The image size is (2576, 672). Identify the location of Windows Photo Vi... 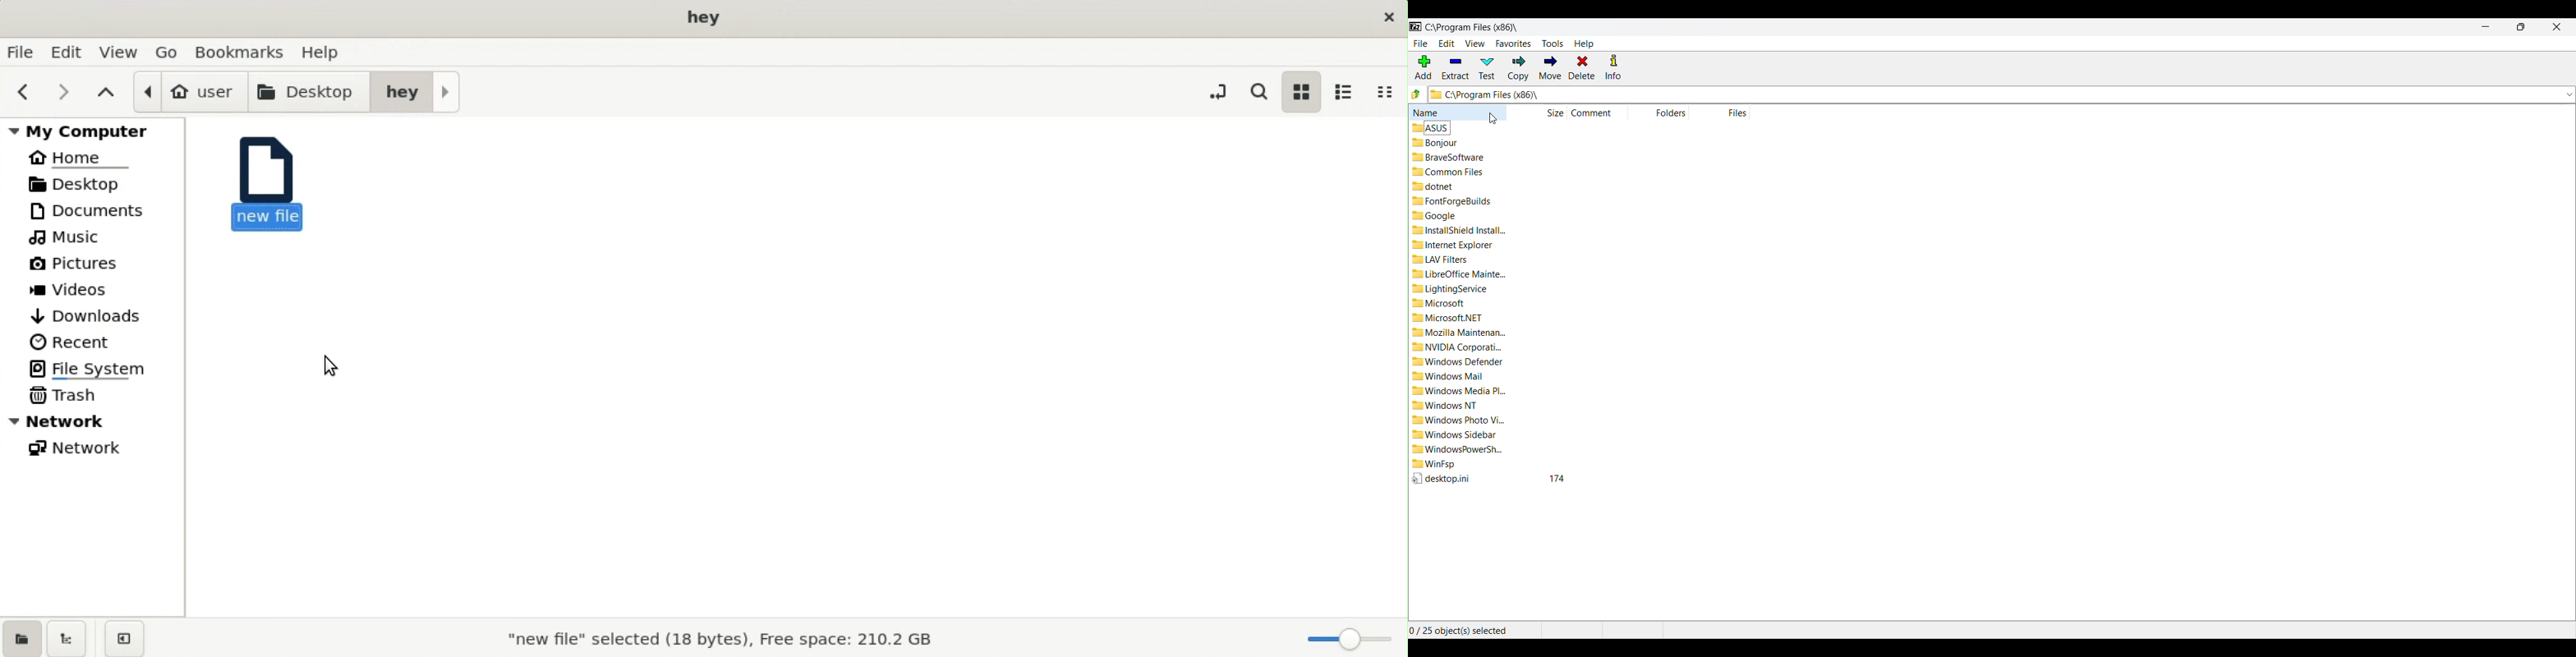
(1463, 419).